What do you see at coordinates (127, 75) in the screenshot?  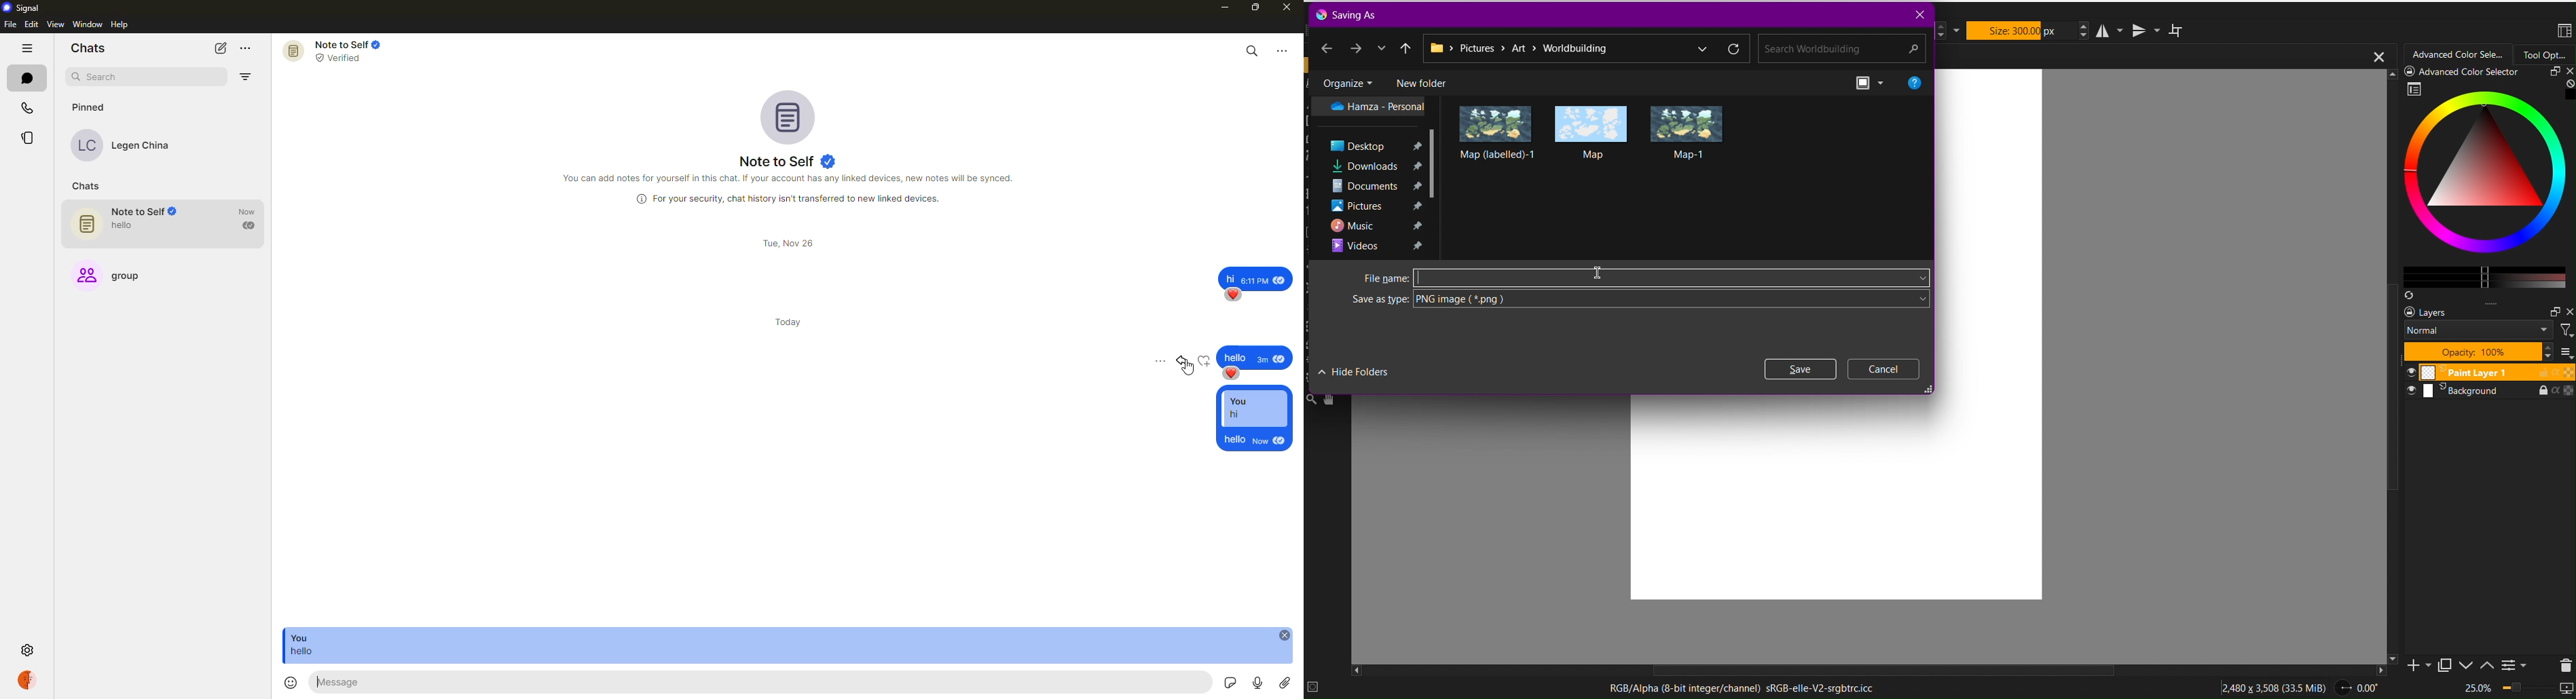 I see `search` at bounding box center [127, 75].